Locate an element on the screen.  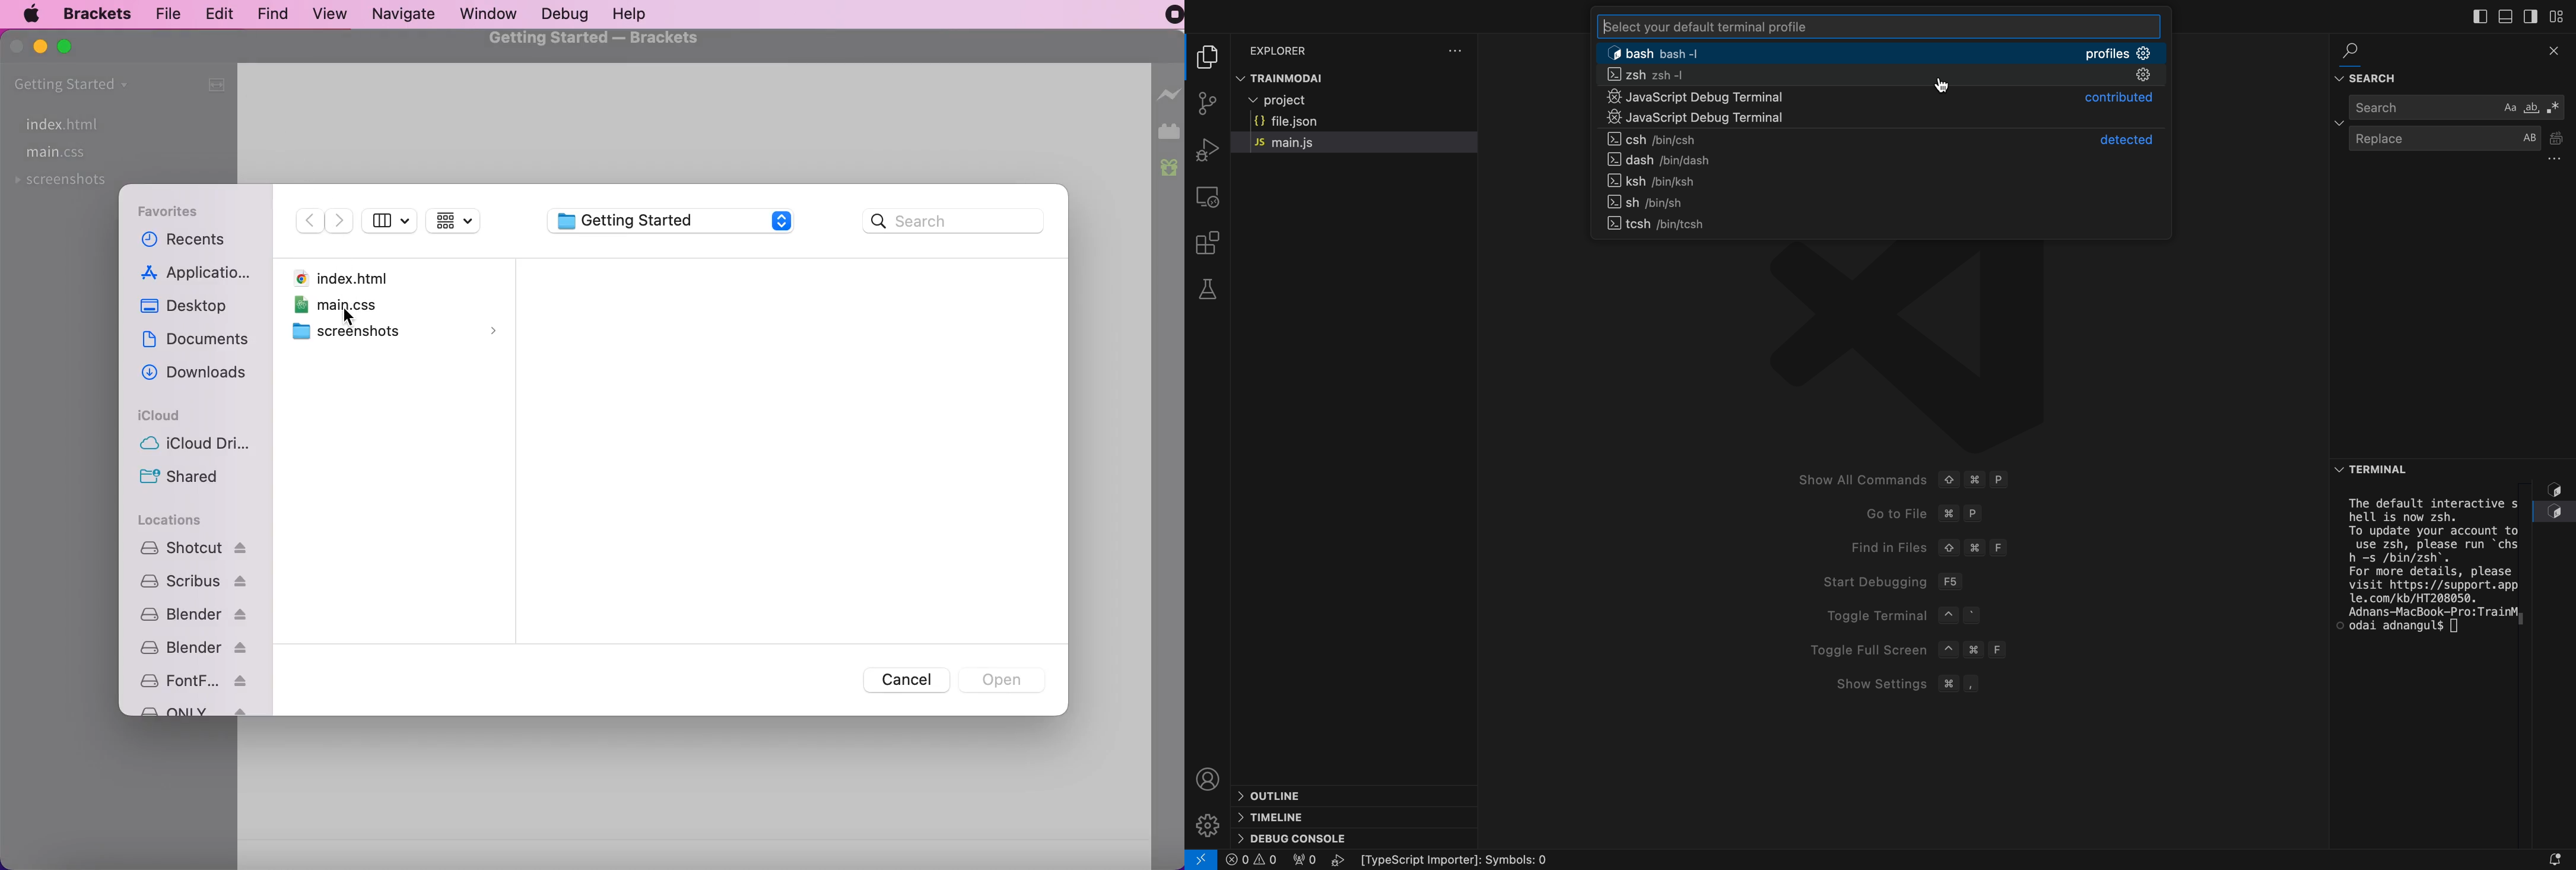
window is located at coordinates (490, 14).